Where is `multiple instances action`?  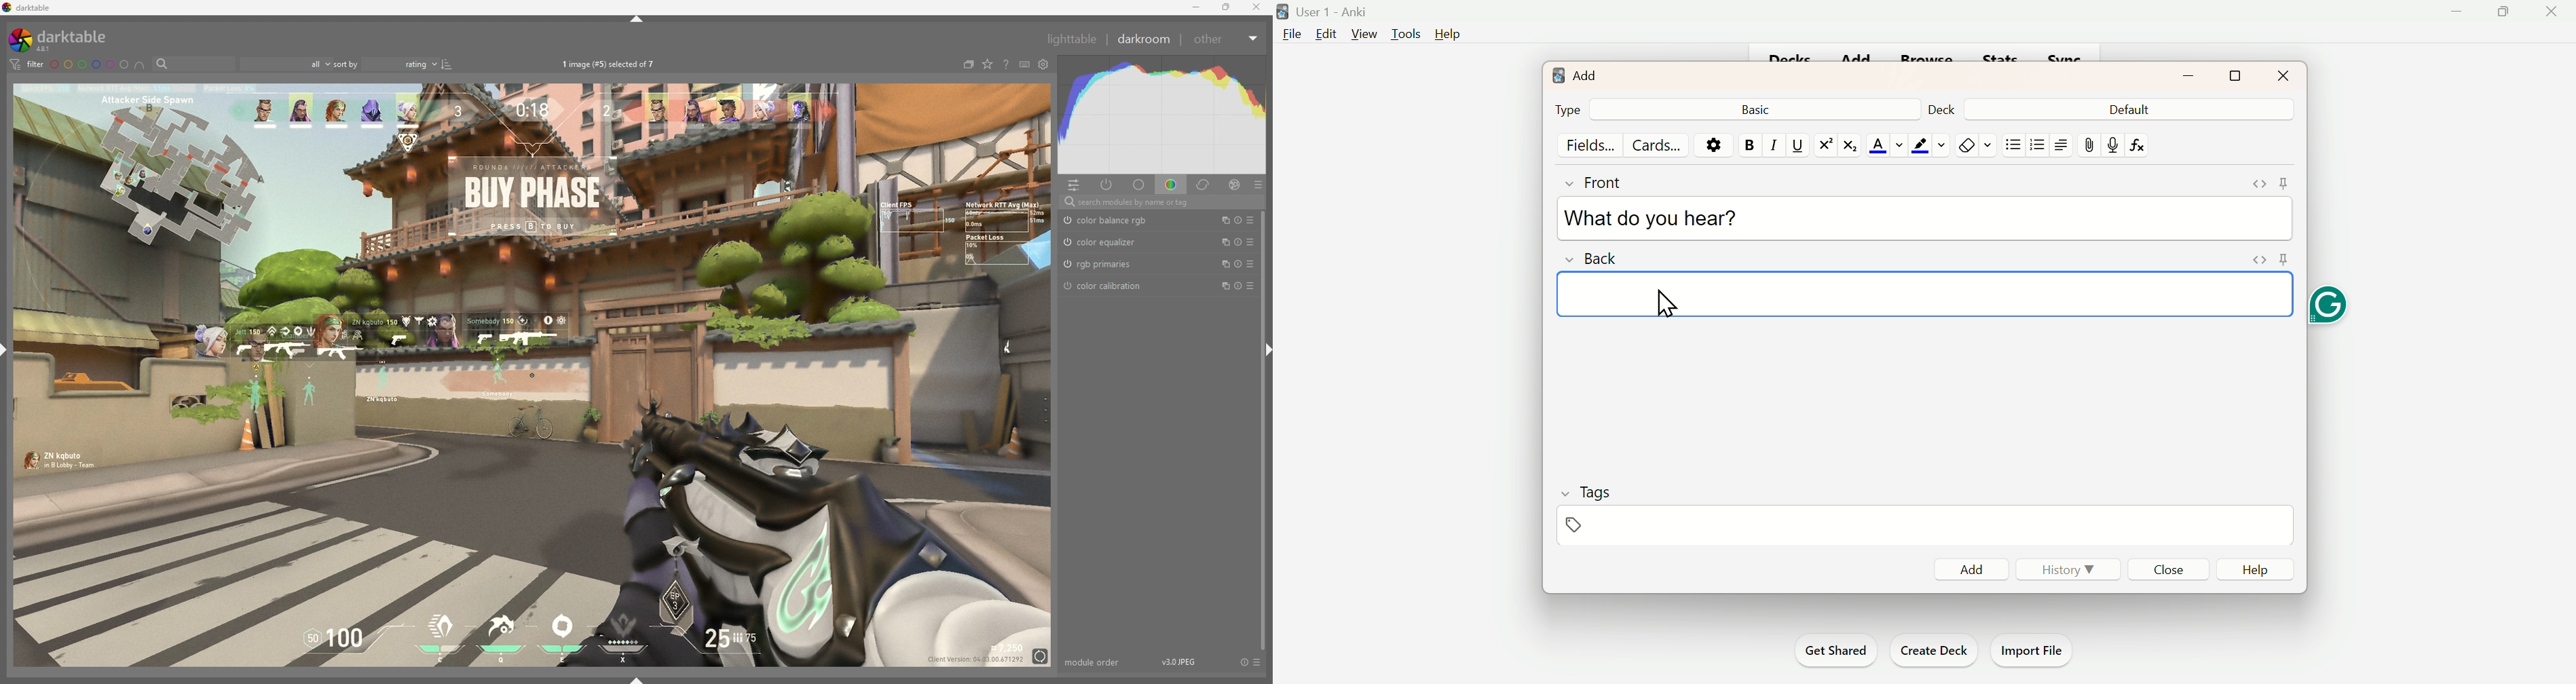 multiple instances action is located at coordinates (1223, 242).